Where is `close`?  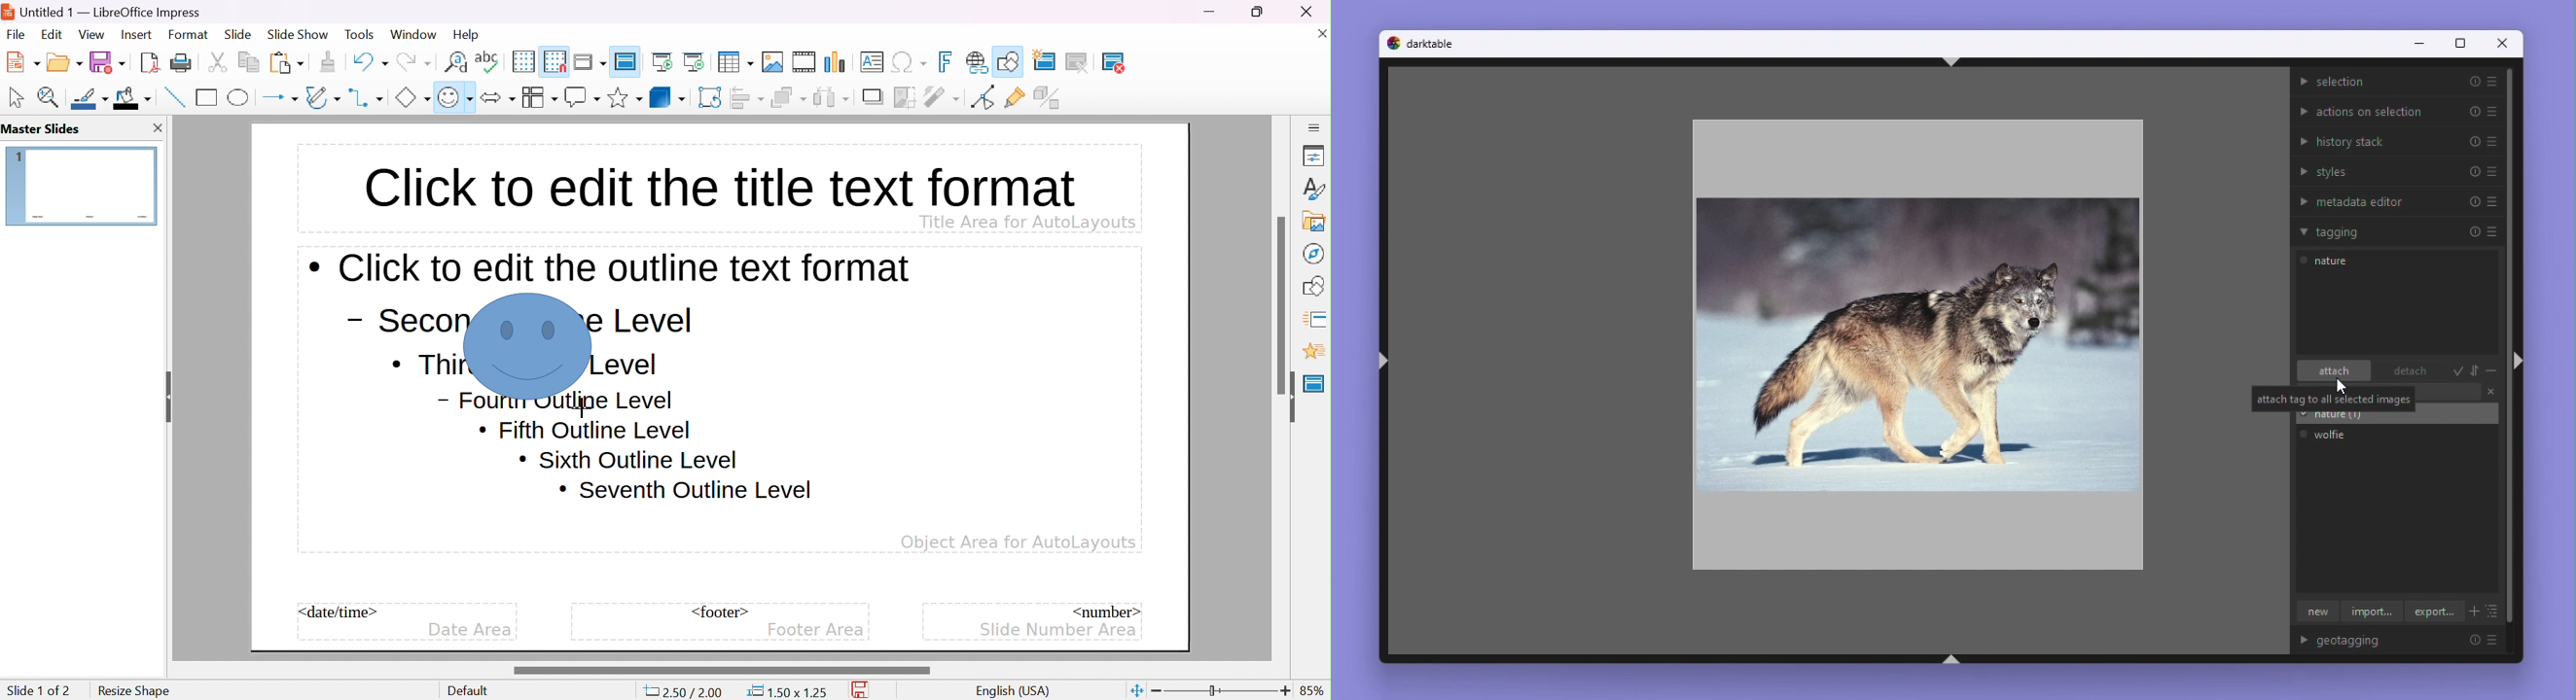
close is located at coordinates (1315, 11).